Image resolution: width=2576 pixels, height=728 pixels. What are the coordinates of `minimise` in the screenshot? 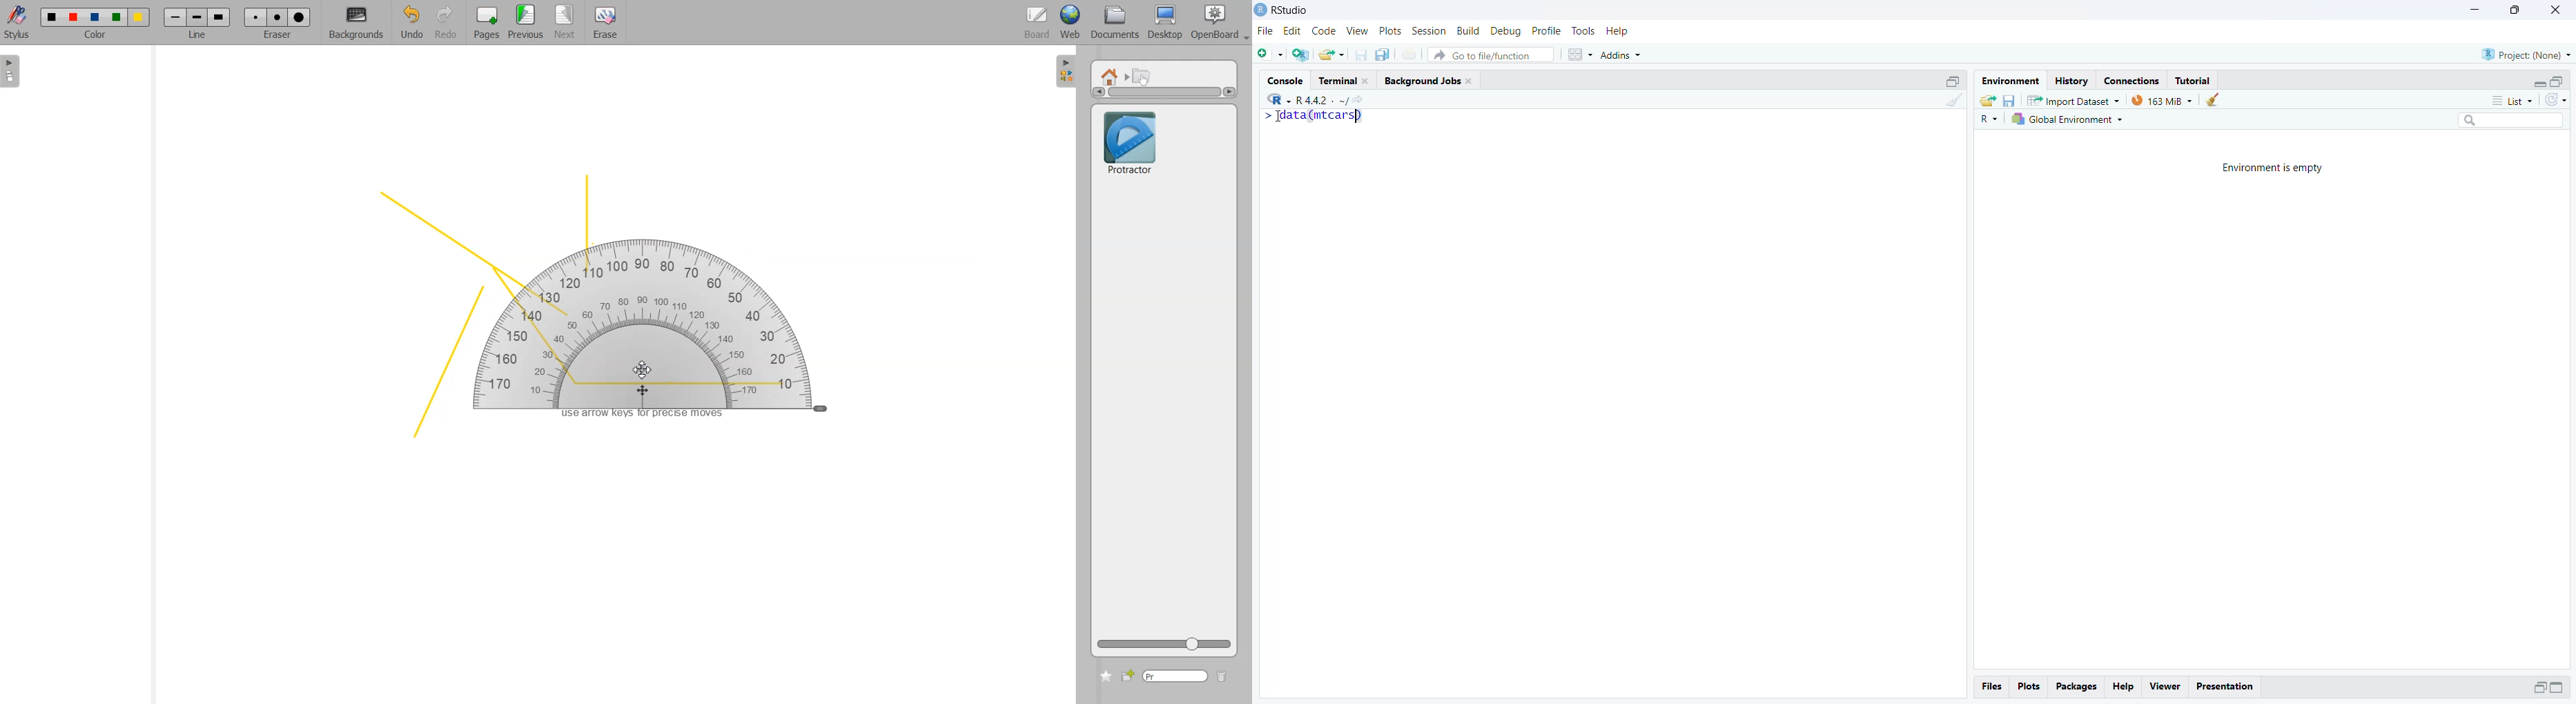 It's located at (2477, 8).